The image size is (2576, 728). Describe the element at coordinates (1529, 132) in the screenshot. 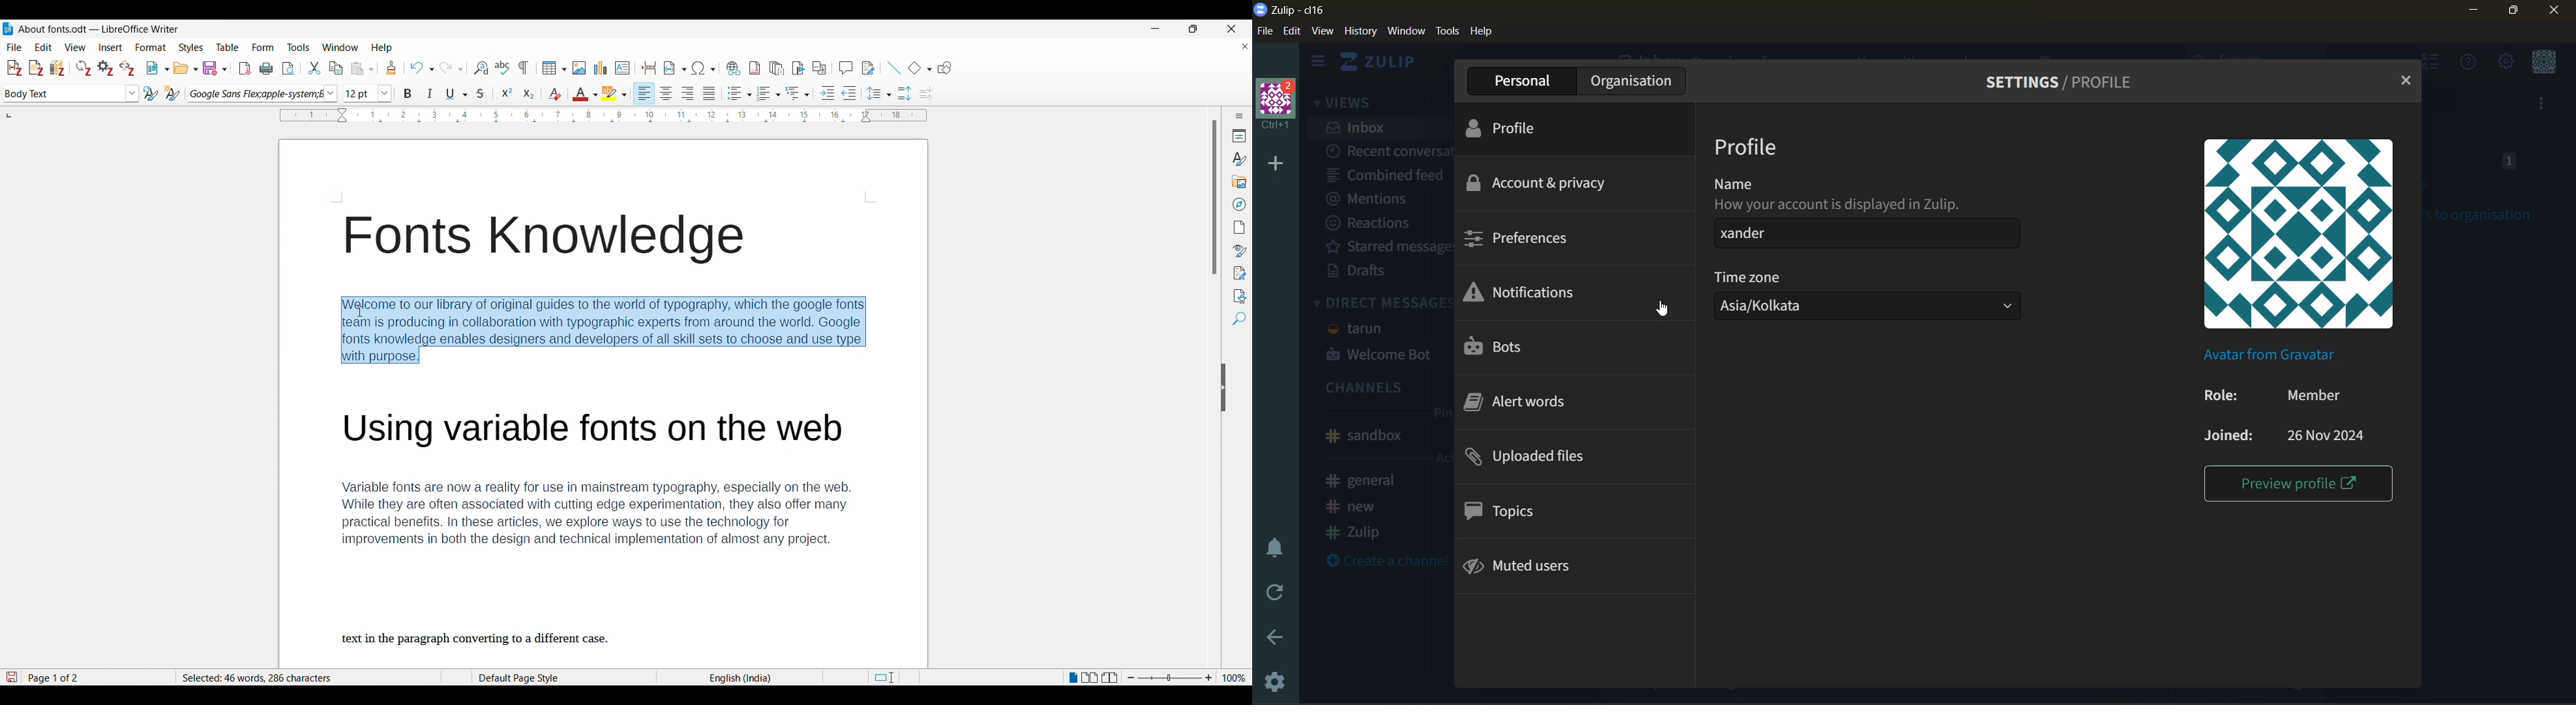

I see `profile` at that location.